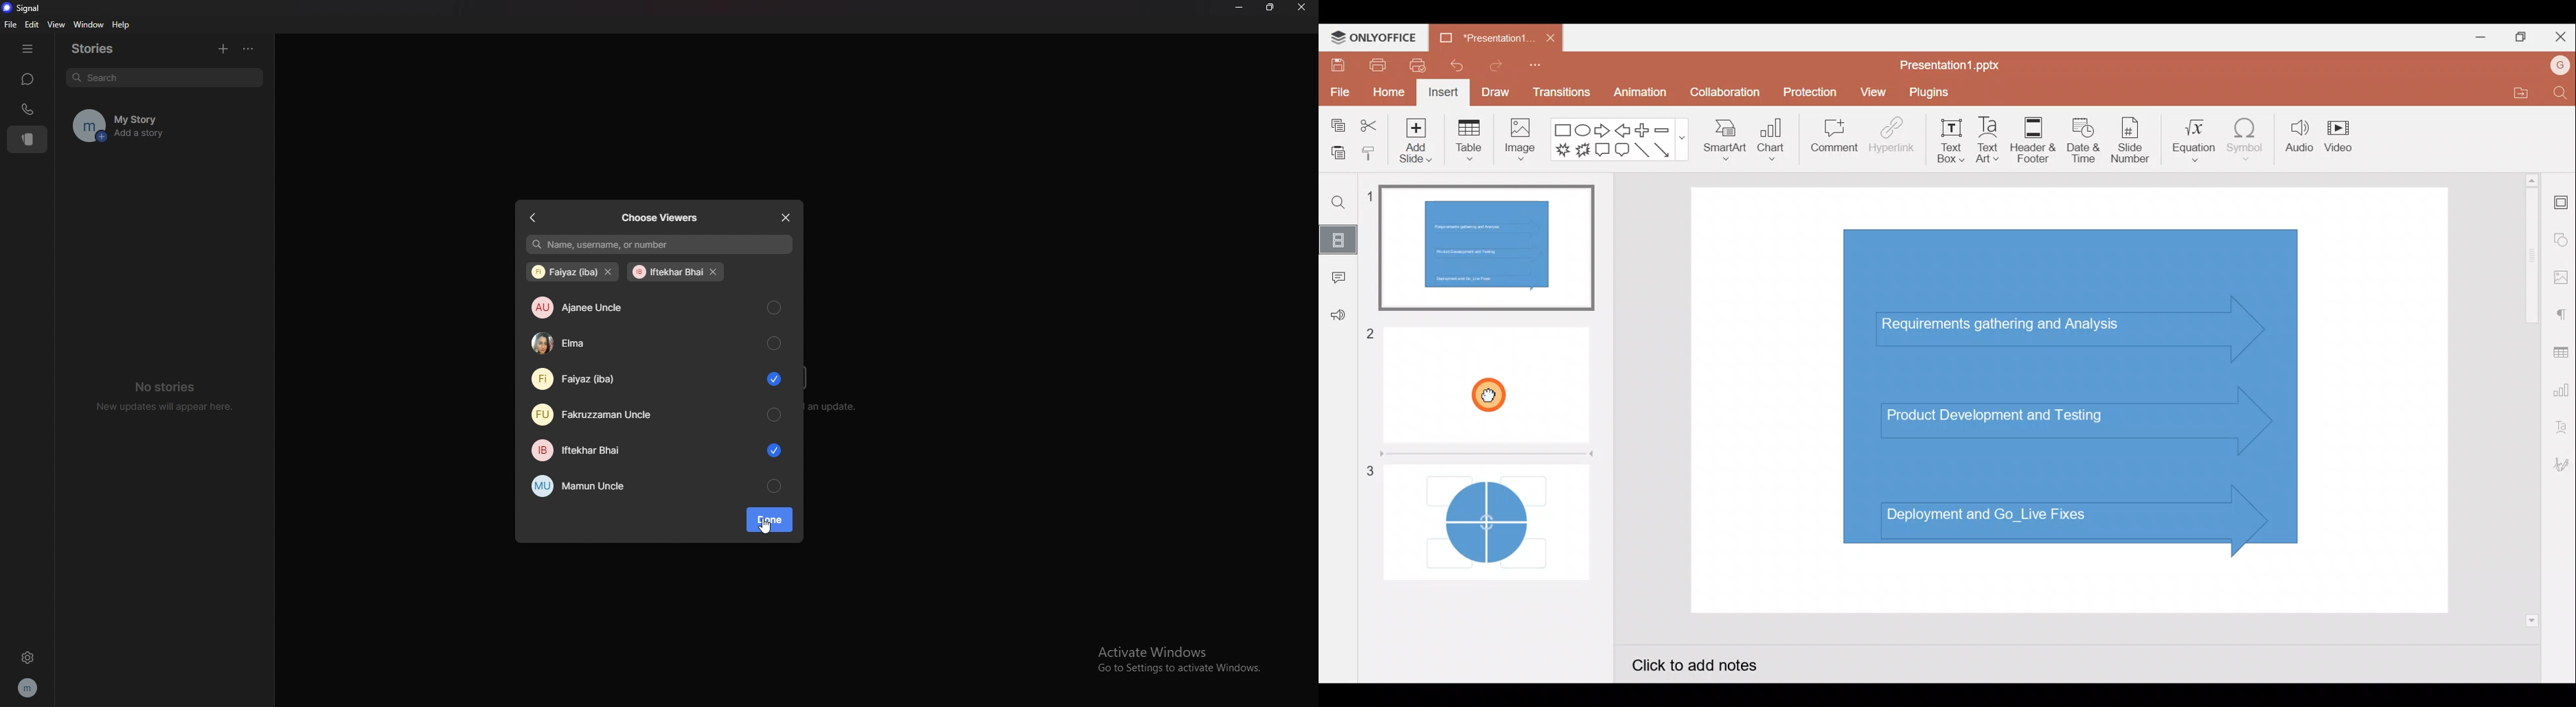 The width and height of the screenshot is (2576, 728). Describe the element at coordinates (89, 24) in the screenshot. I see `window` at that location.